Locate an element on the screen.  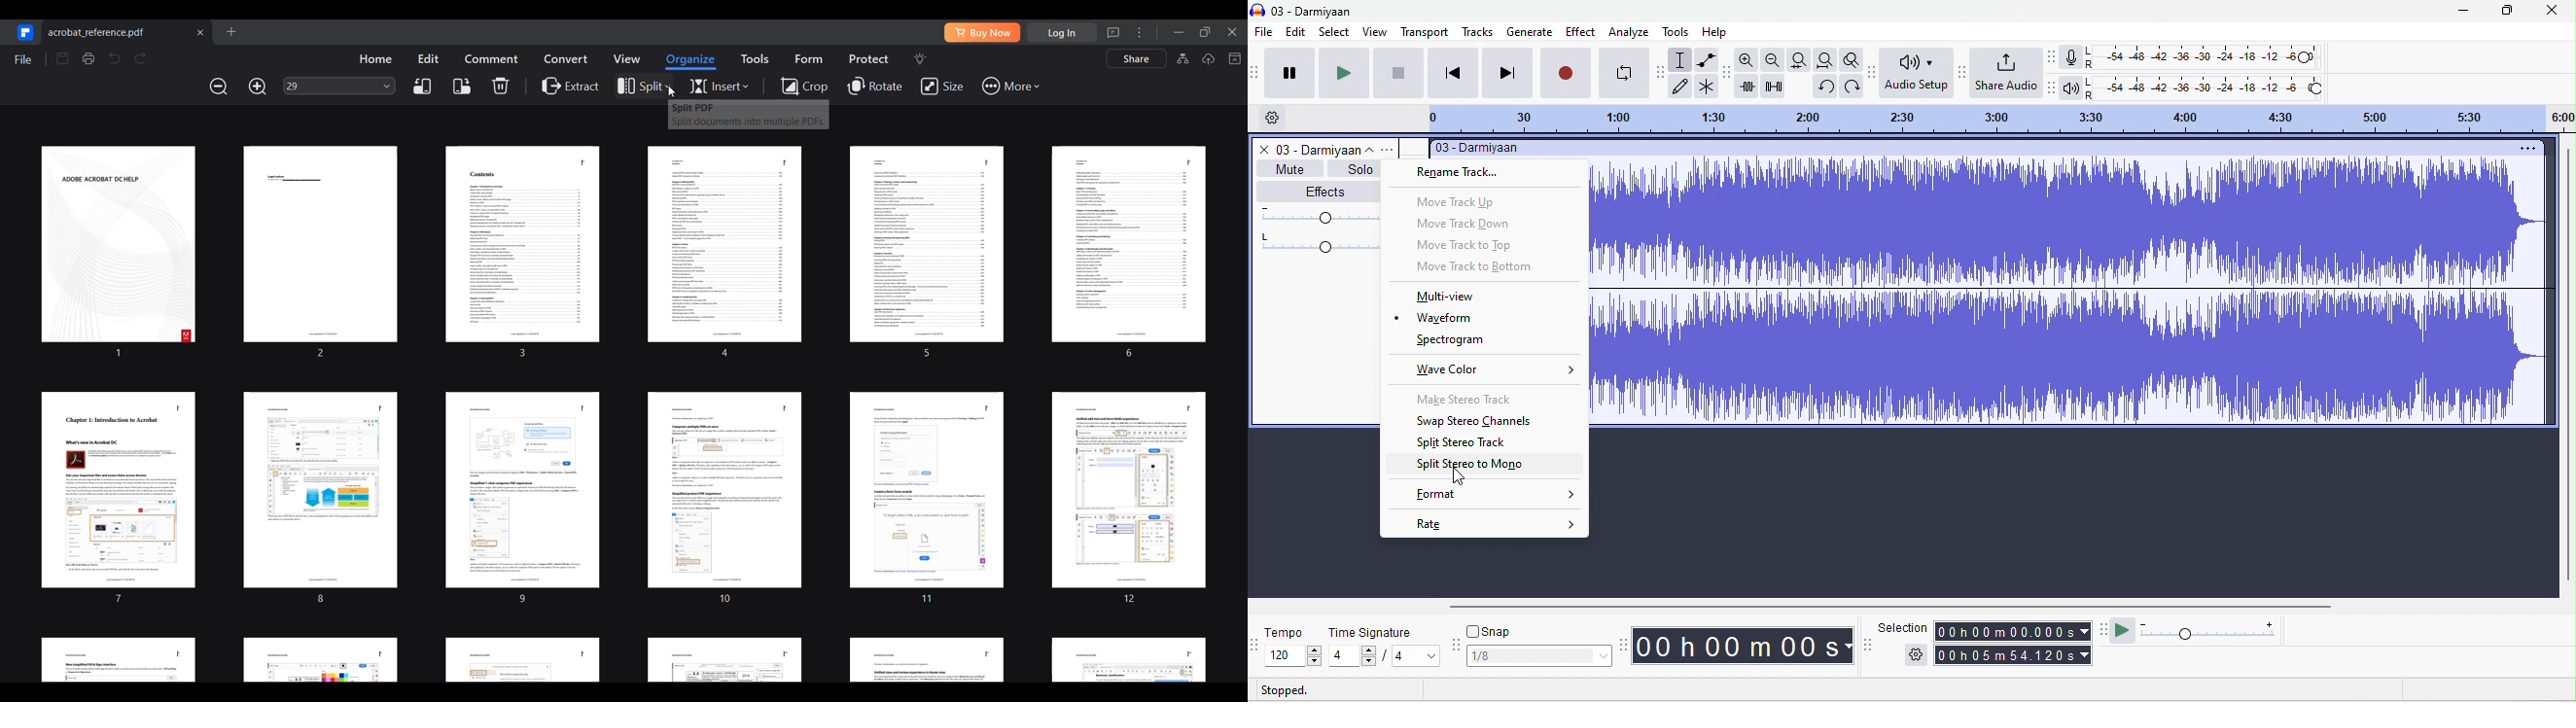
split stereo track is located at coordinates (1464, 441).